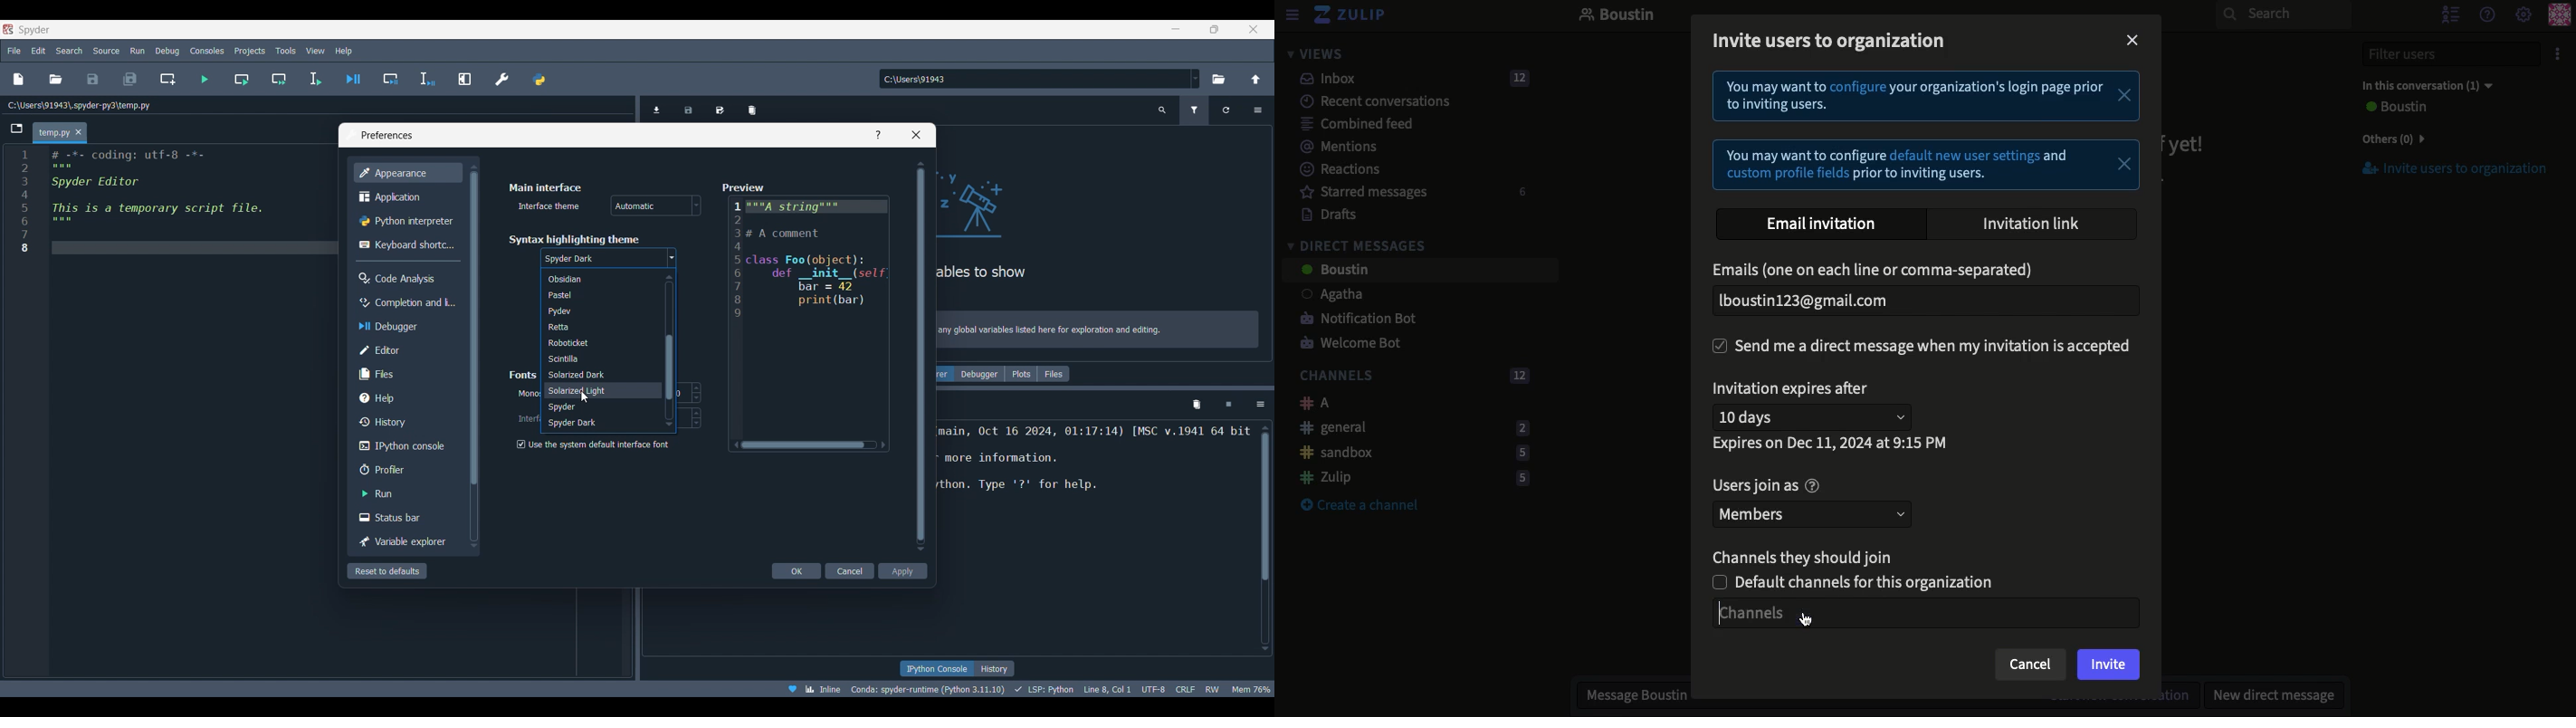  I want to click on Run menu, so click(138, 50).